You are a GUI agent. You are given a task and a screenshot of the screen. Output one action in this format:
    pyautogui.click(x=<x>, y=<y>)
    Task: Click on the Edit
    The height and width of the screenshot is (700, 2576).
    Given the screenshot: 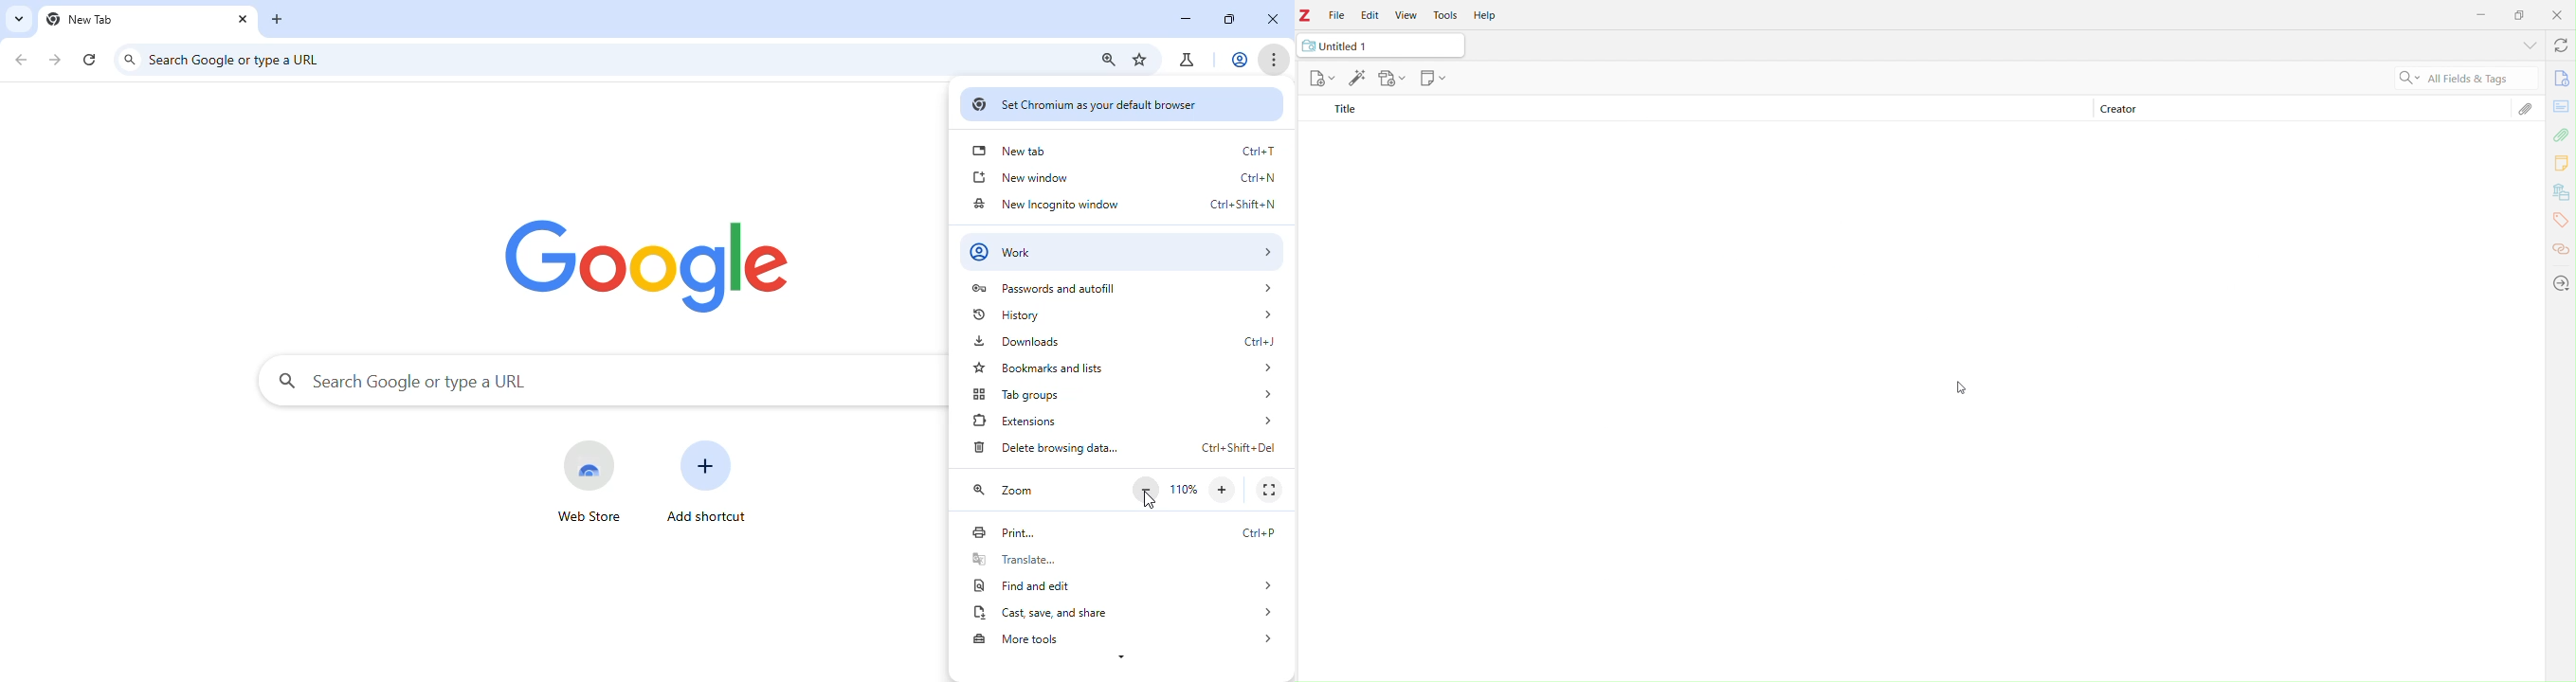 What is the action you would take?
    pyautogui.click(x=1372, y=16)
    